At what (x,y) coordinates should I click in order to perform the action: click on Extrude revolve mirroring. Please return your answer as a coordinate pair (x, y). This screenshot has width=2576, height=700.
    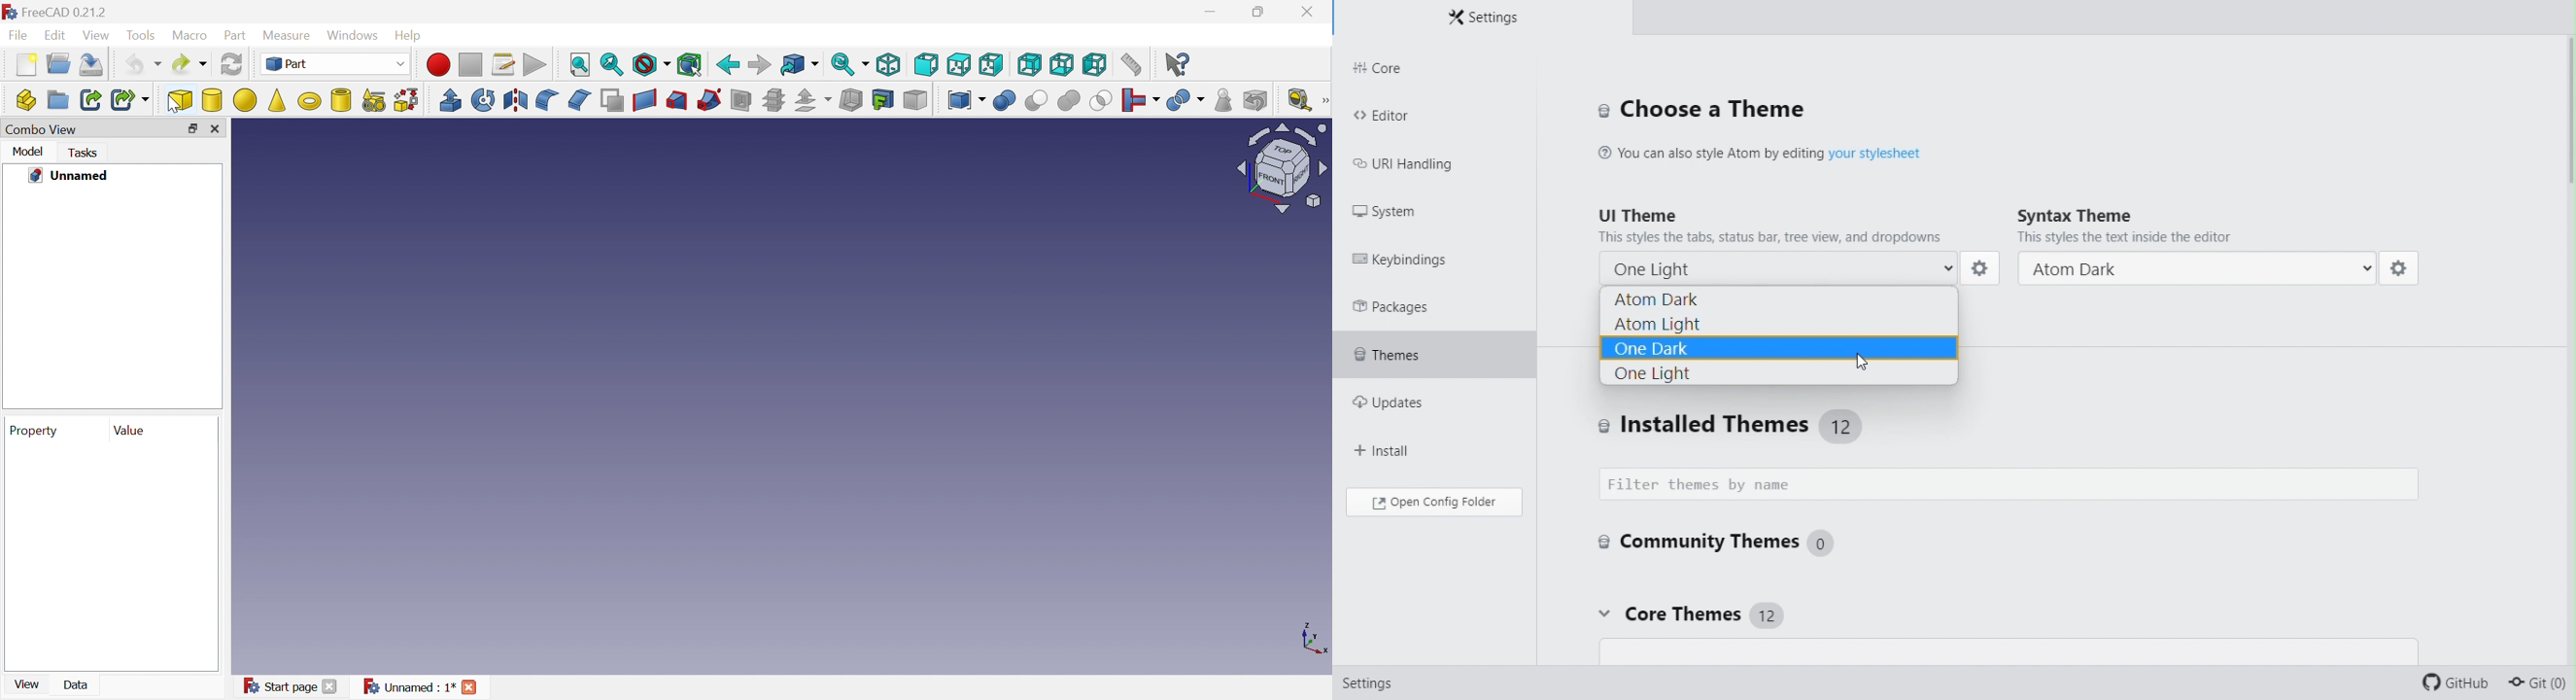
    Looking at the image, I should click on (450, 99).